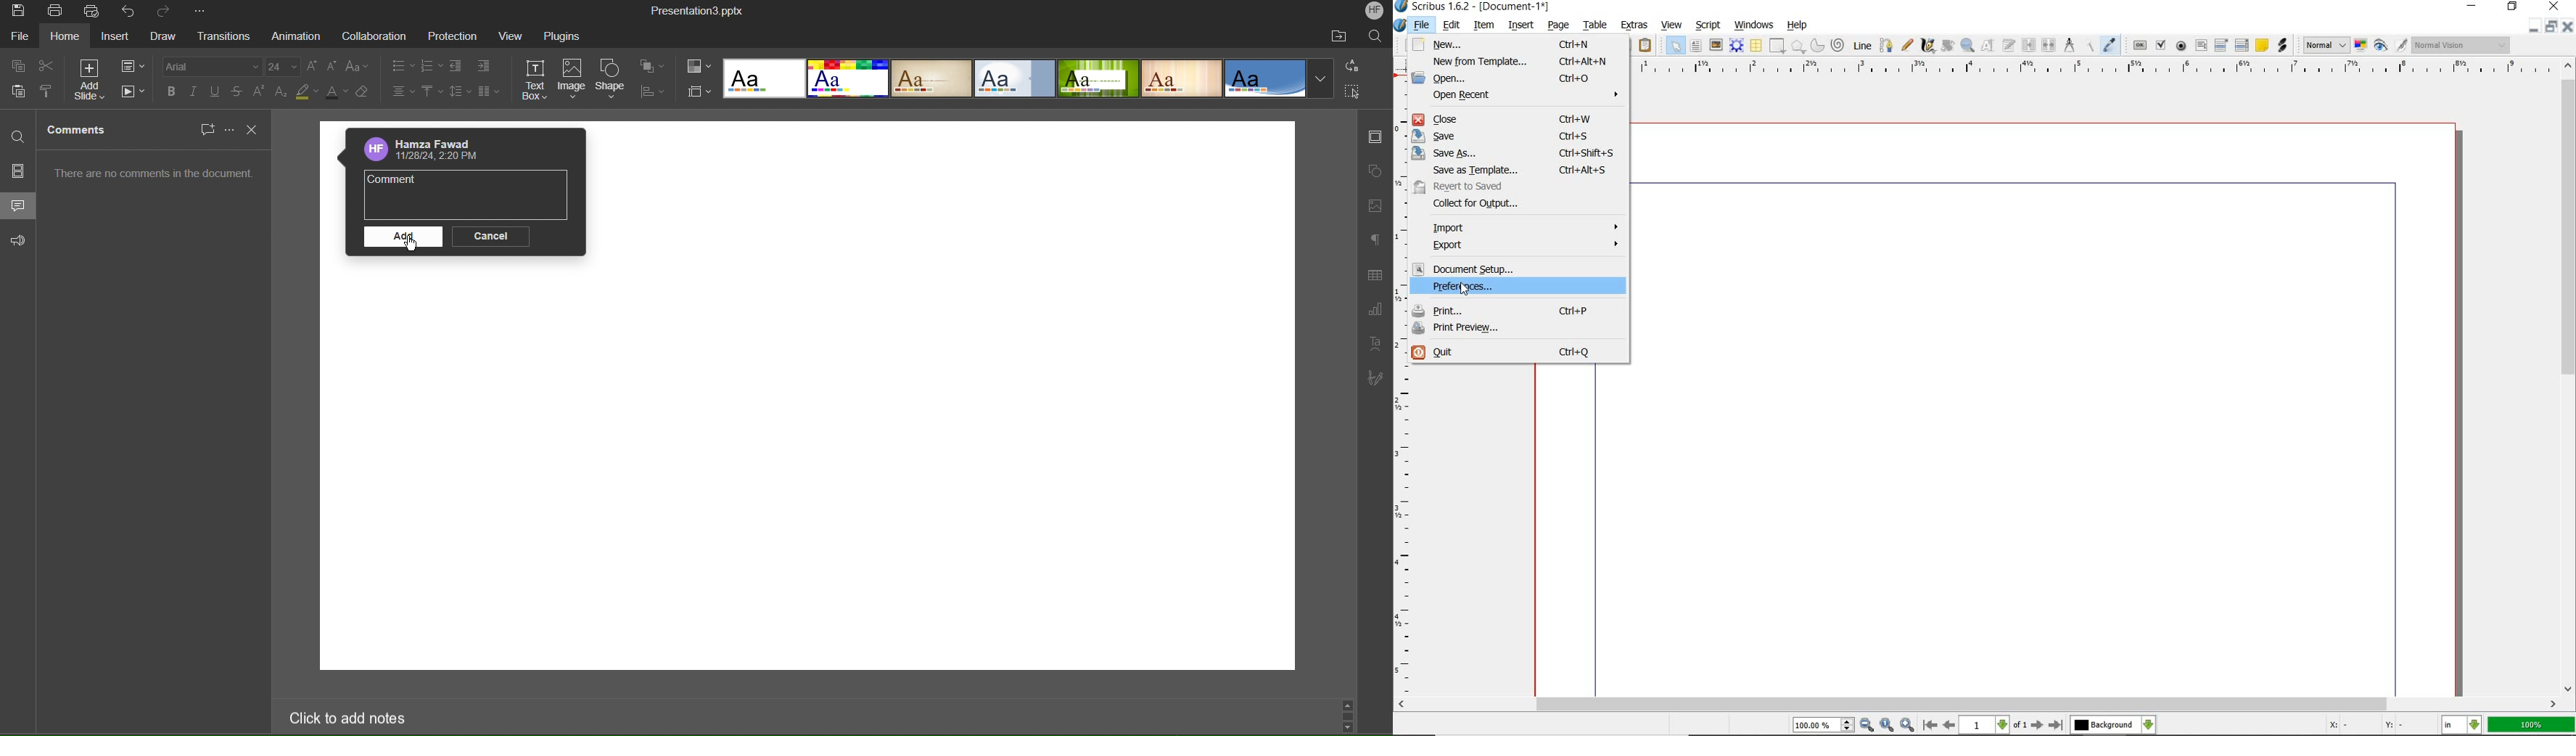 This screenshot has height=756, width=2576. I want to click on Arrange, so click(652, 68).